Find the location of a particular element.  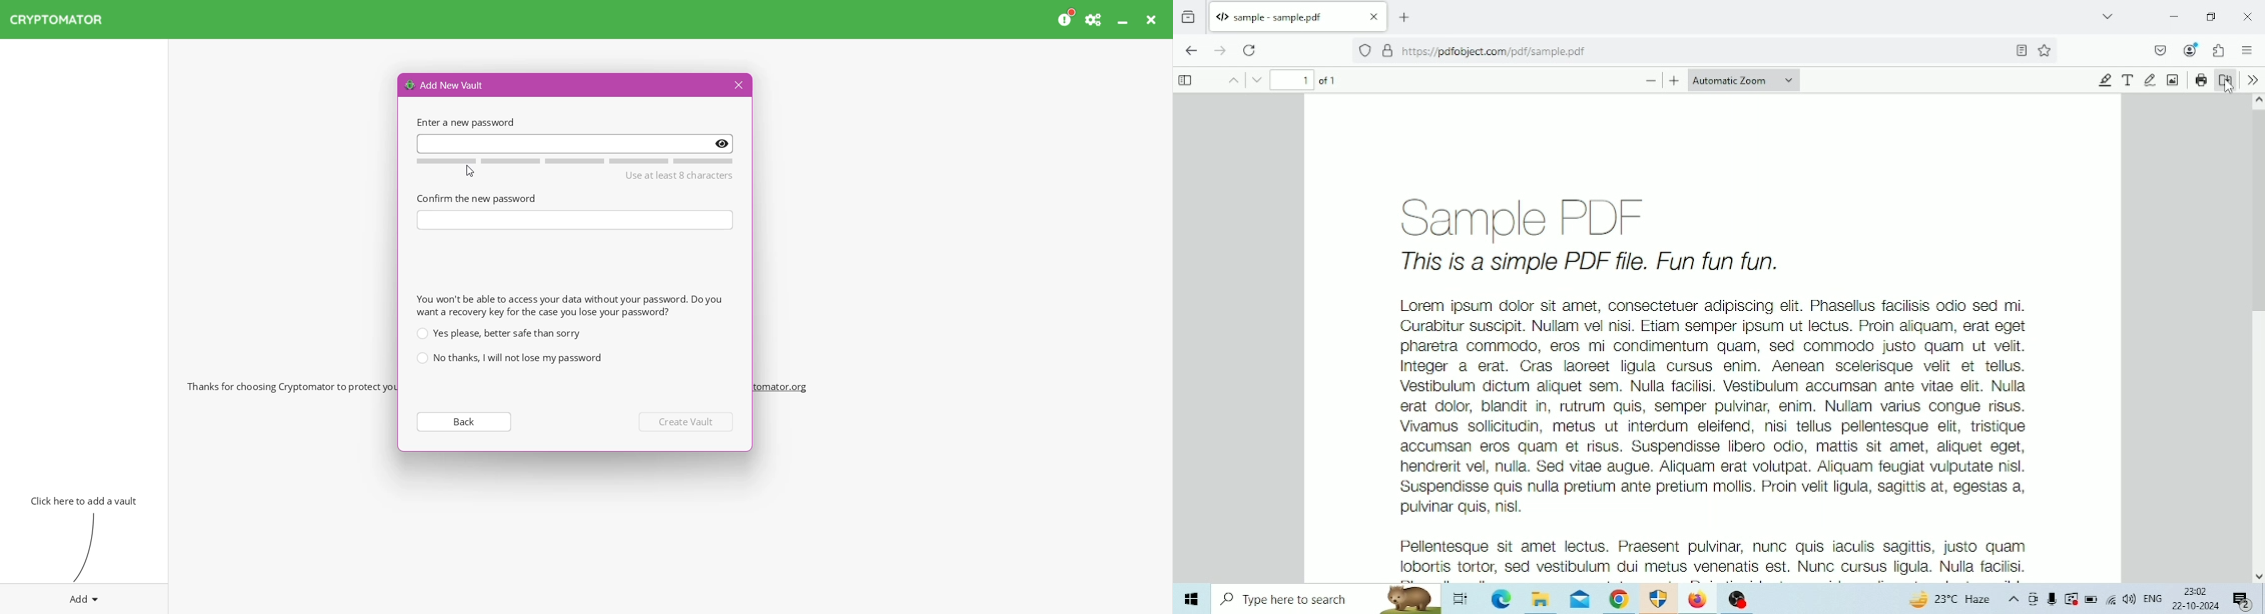

Reload current page is located at coordinates (1249, 51).